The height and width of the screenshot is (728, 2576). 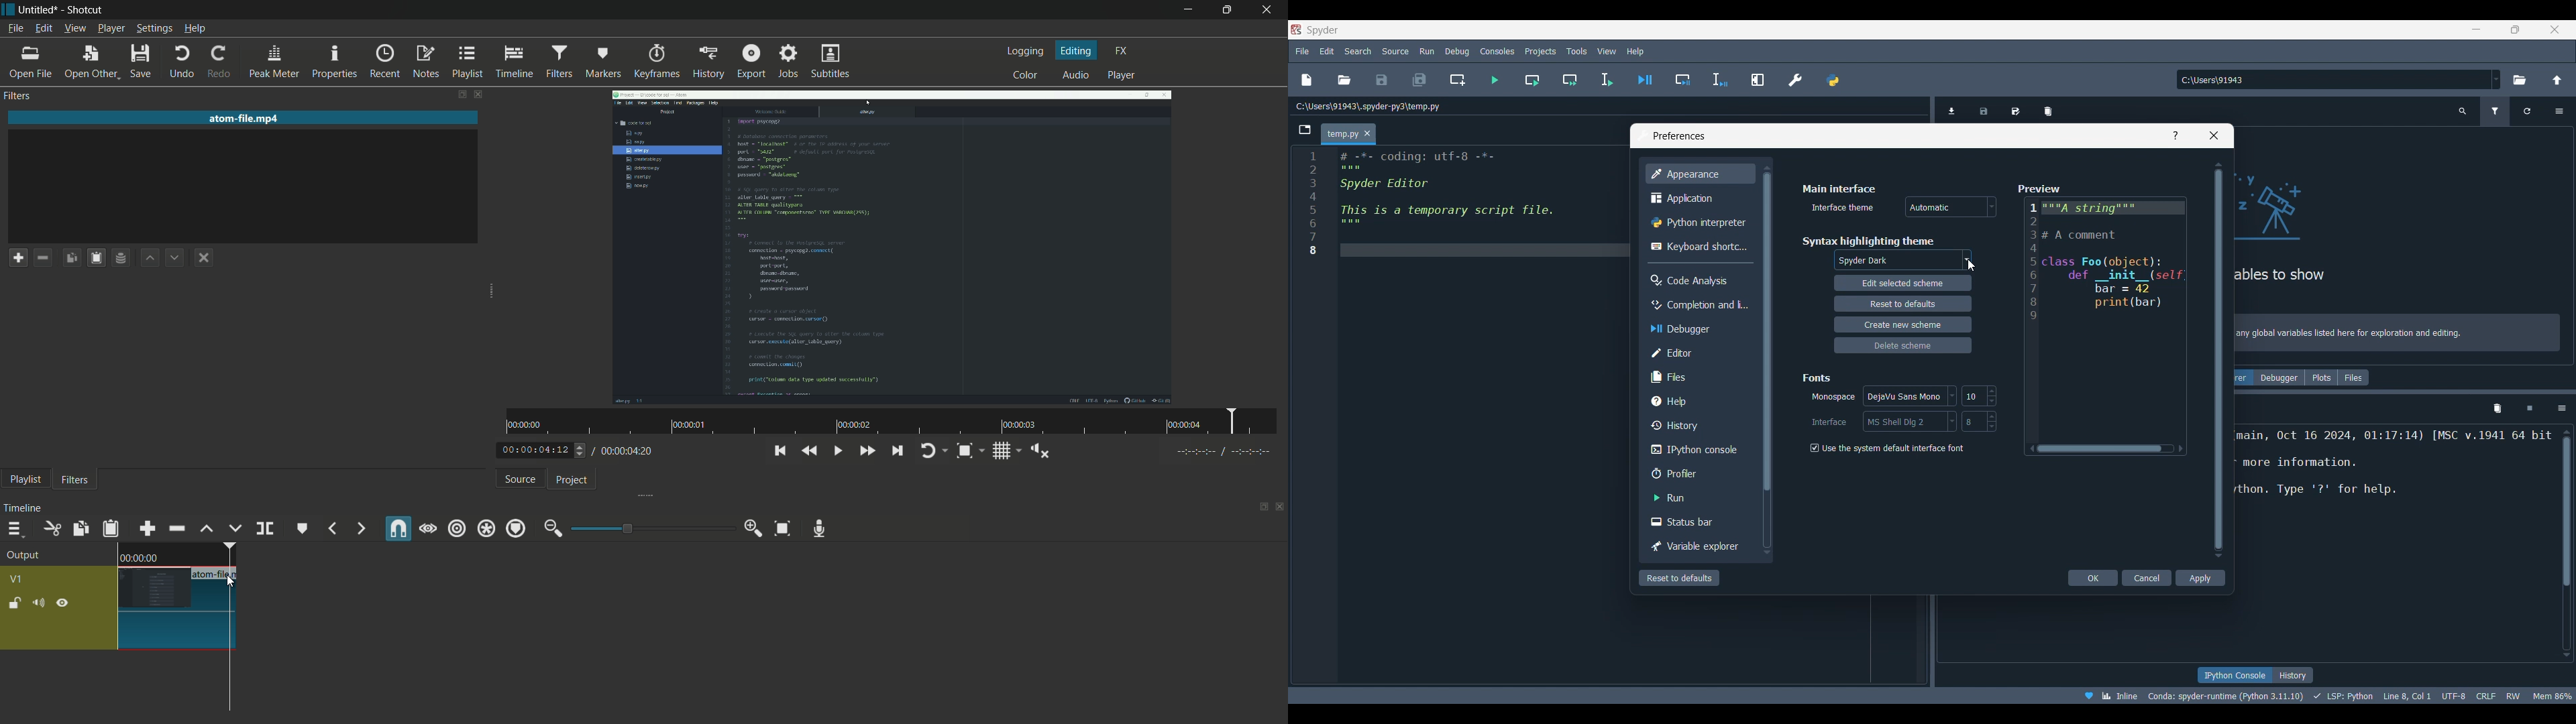 I want to click on redo, so click(x=219, y=62).